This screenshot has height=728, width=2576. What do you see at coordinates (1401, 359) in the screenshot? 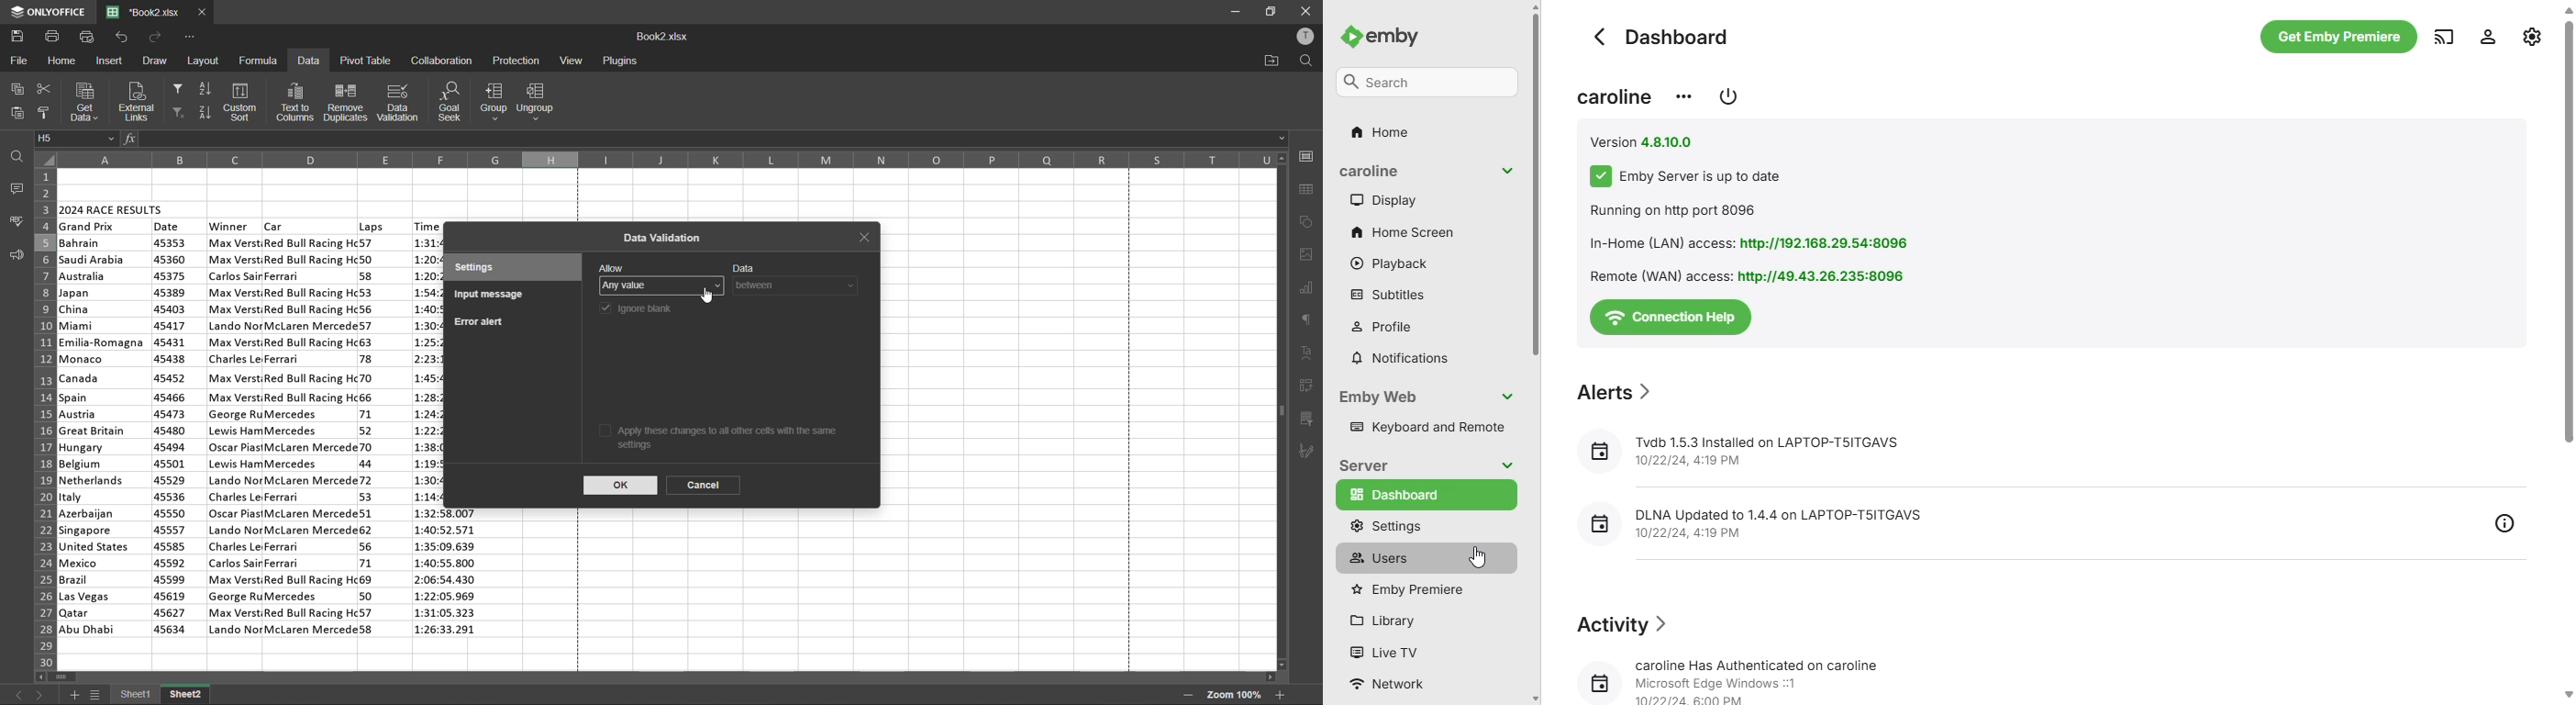
I see `notifications` at bounding box center [1401, 359].